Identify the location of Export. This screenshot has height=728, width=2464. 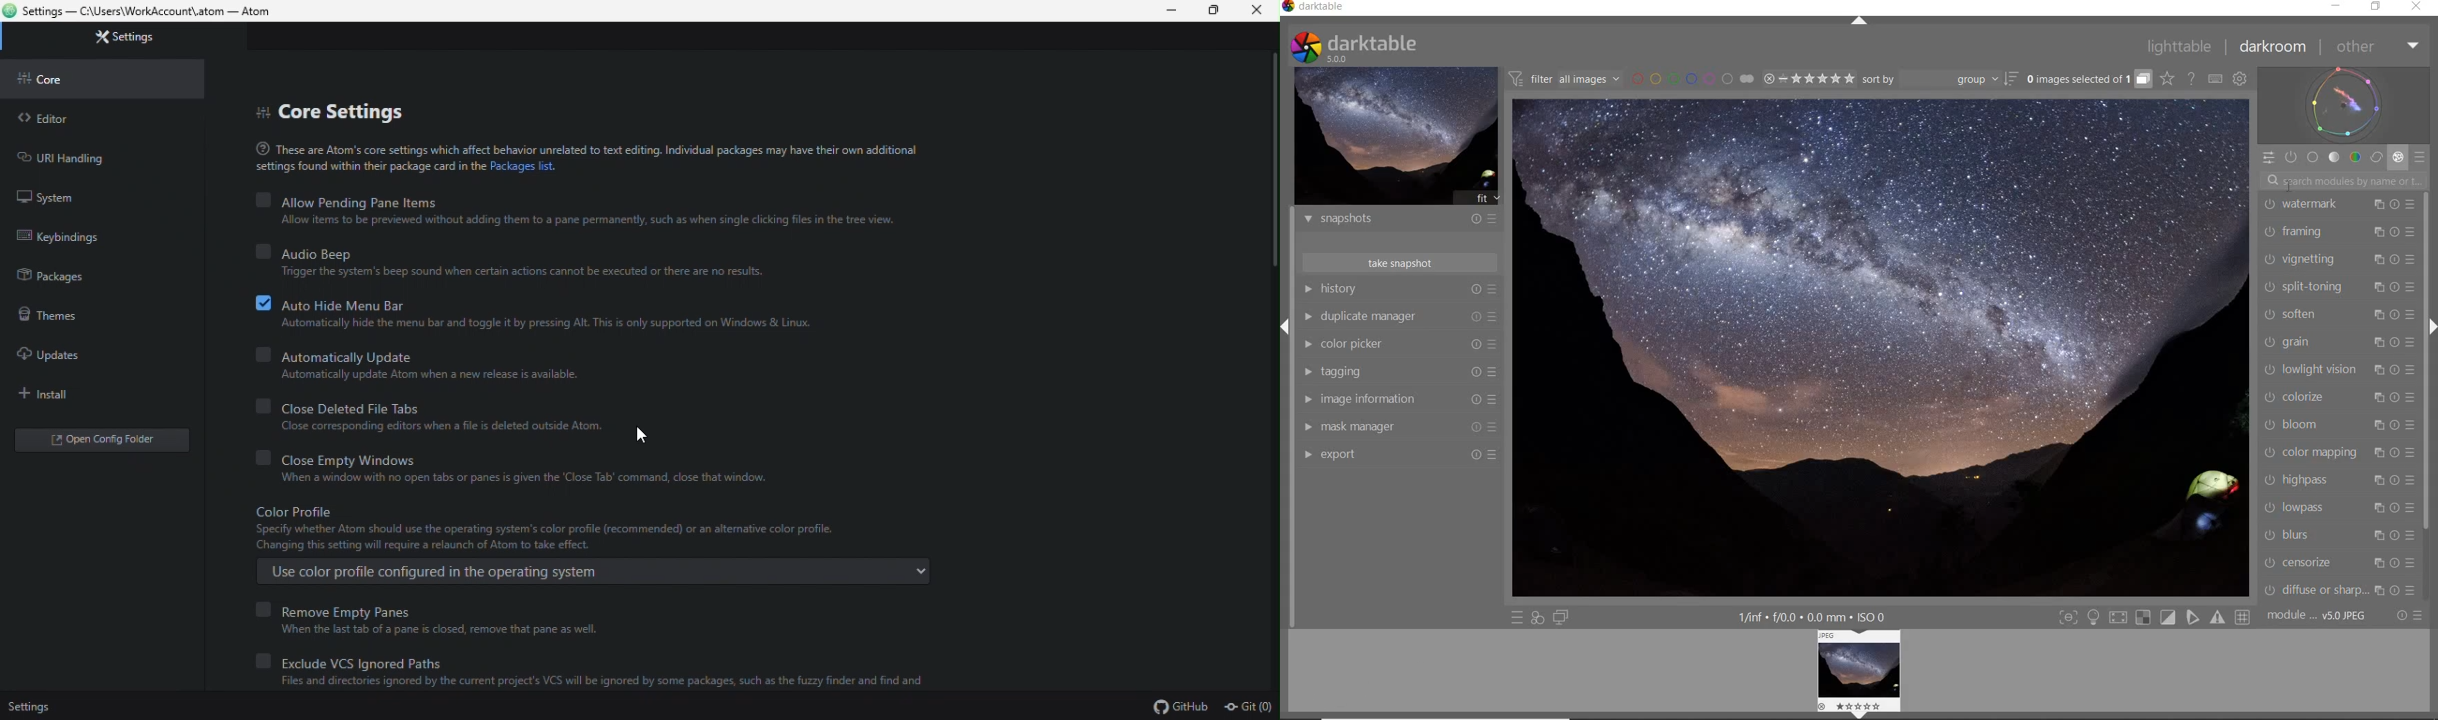
(1339, 454).